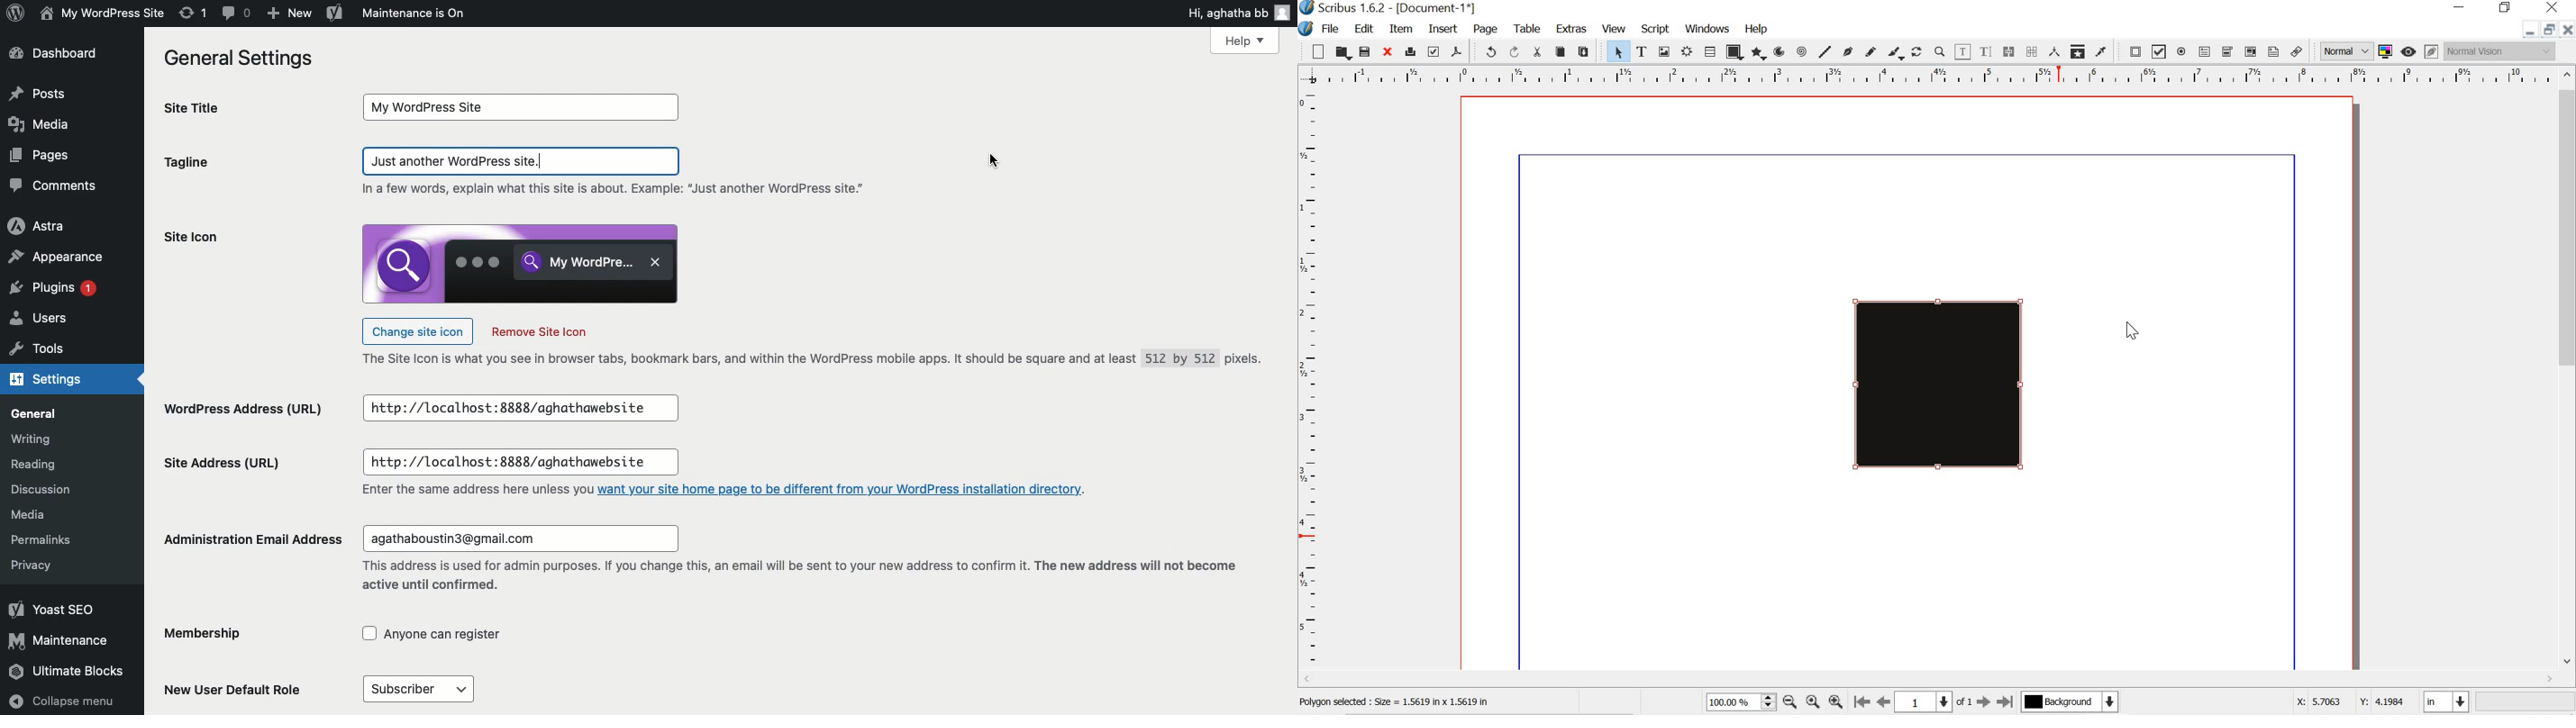  I want to click on page, so click(1489, 29).